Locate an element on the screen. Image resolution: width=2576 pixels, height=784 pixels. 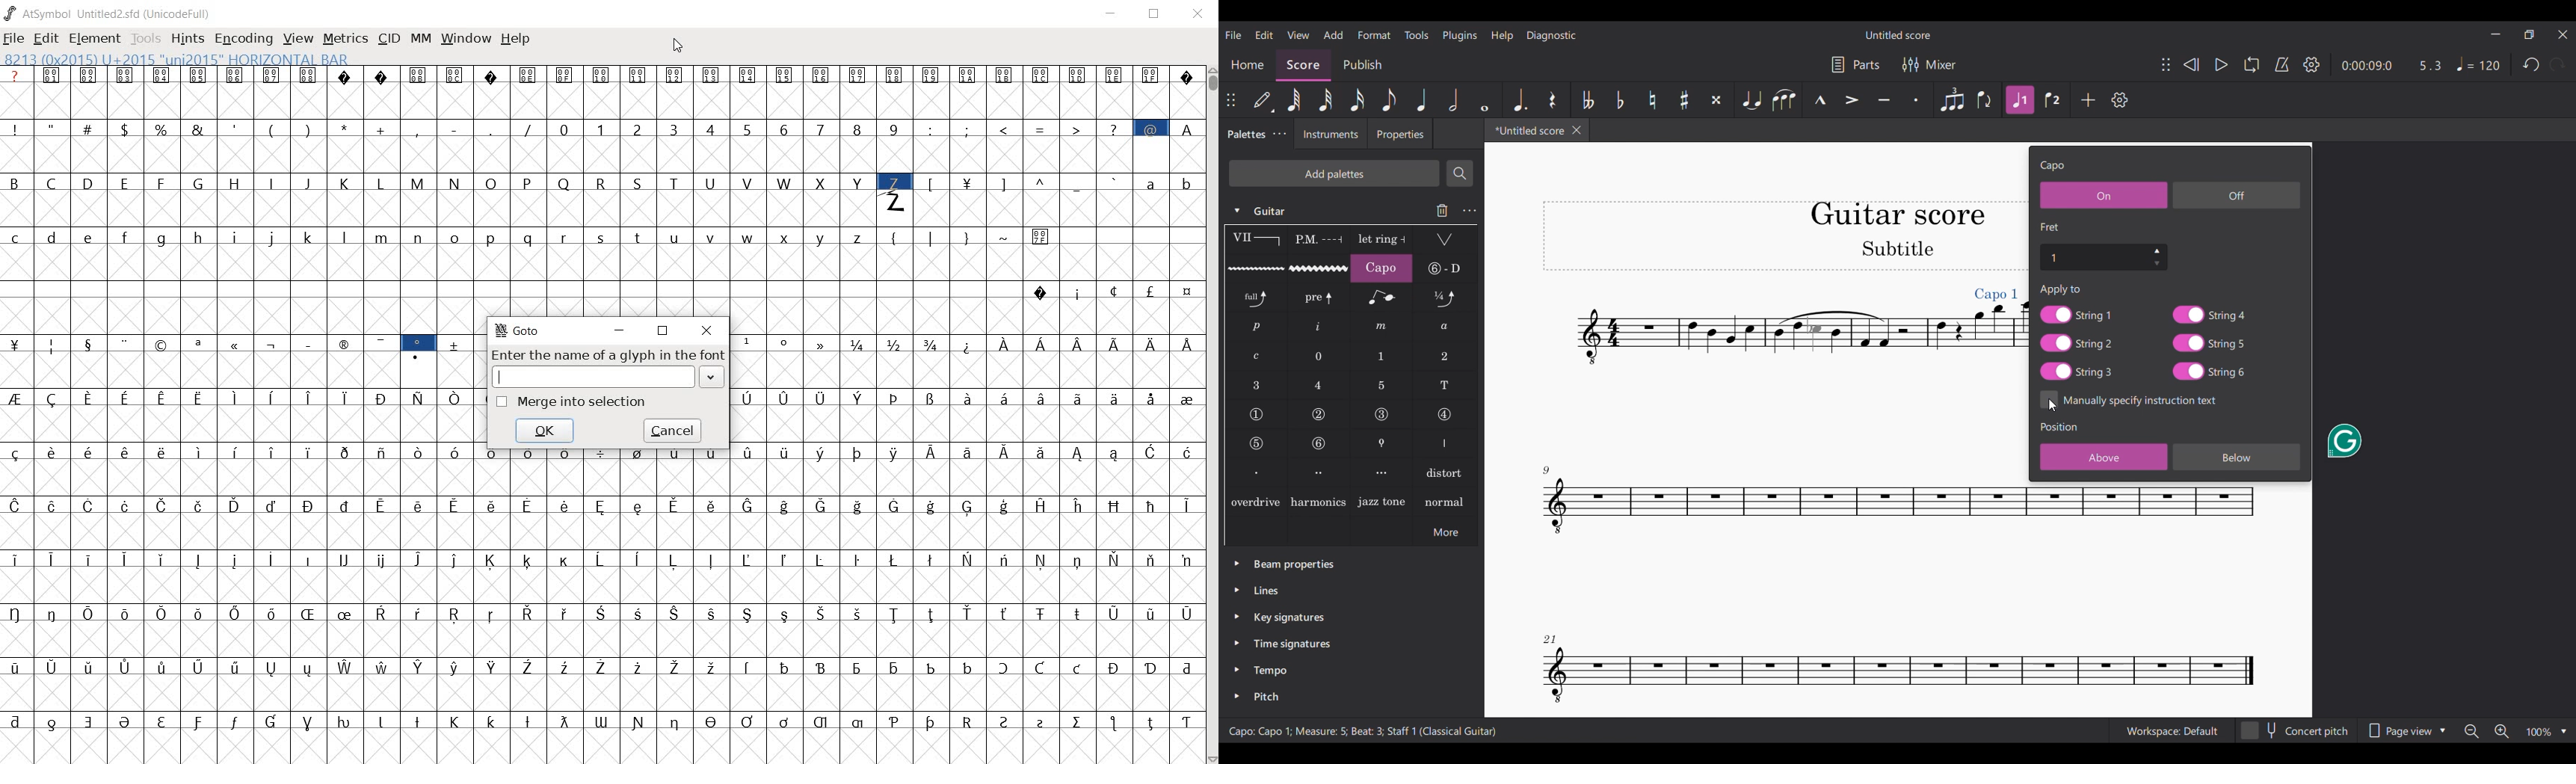
HINTS is located at coordinates (189, 39).